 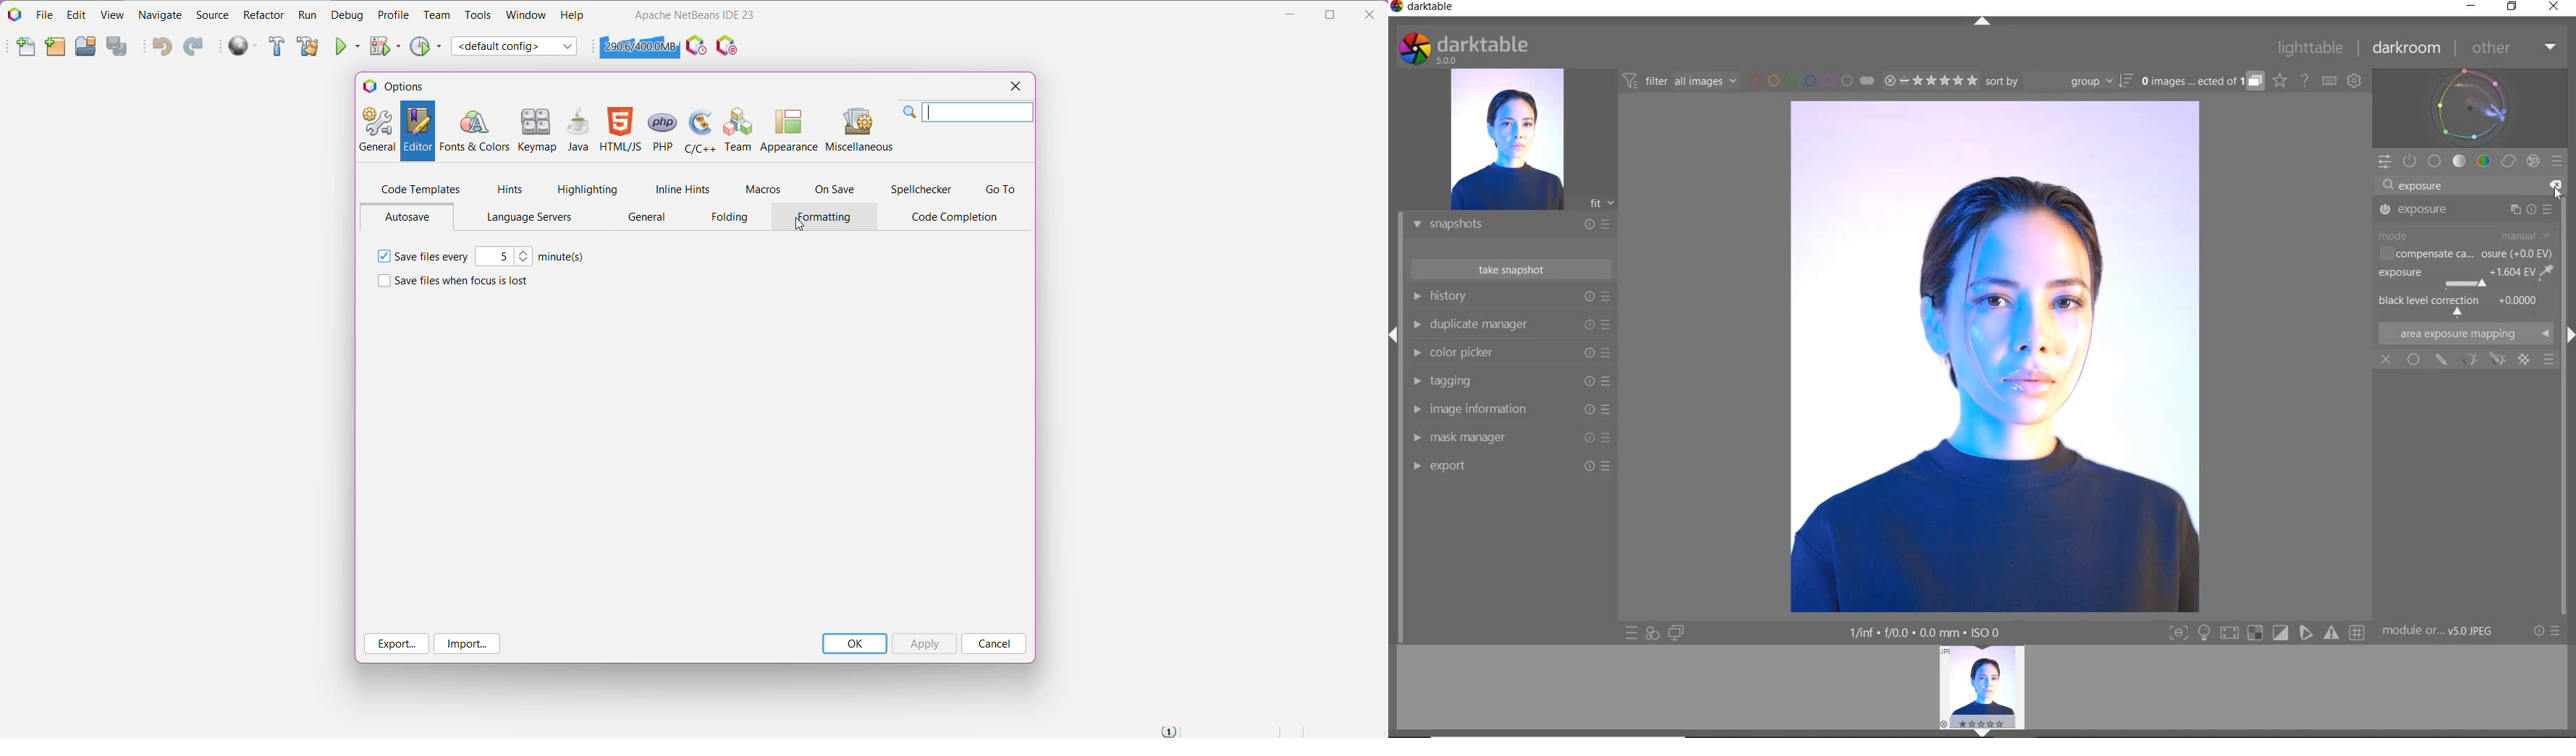 I want to click on COLOR PICKER, so click(x=1508, y=353).